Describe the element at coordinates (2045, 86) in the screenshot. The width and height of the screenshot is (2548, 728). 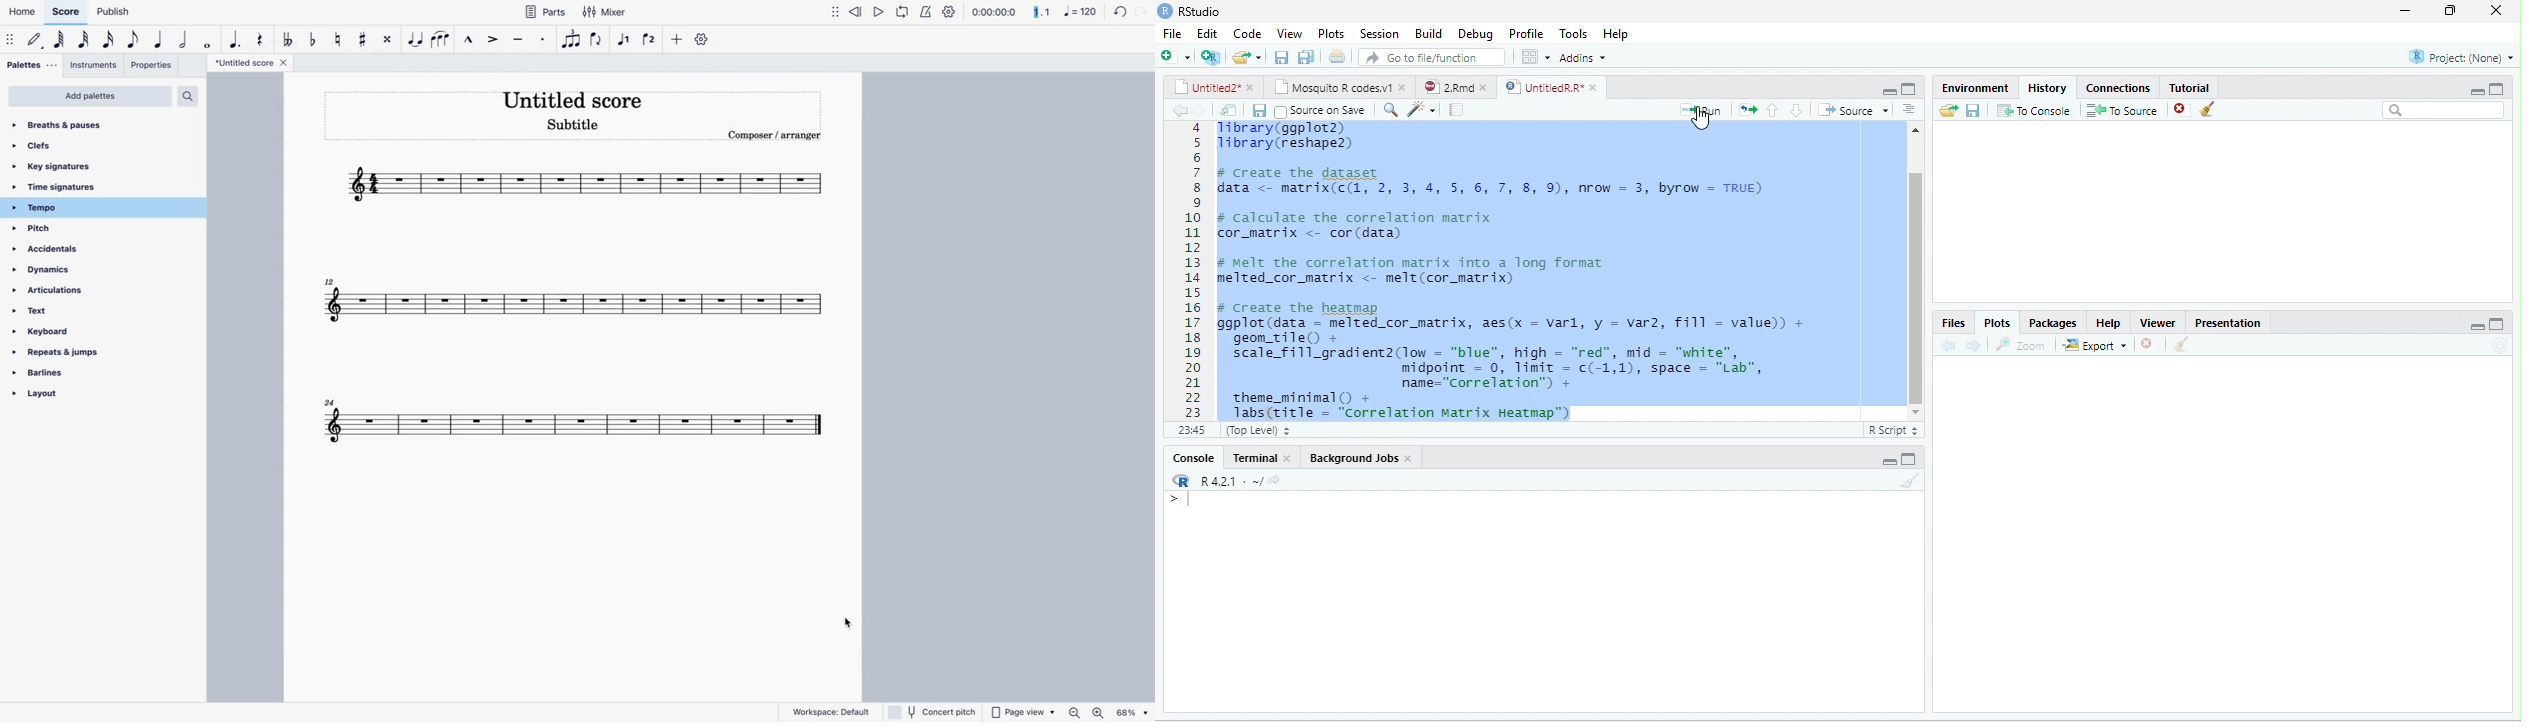
I see `history` at that location.